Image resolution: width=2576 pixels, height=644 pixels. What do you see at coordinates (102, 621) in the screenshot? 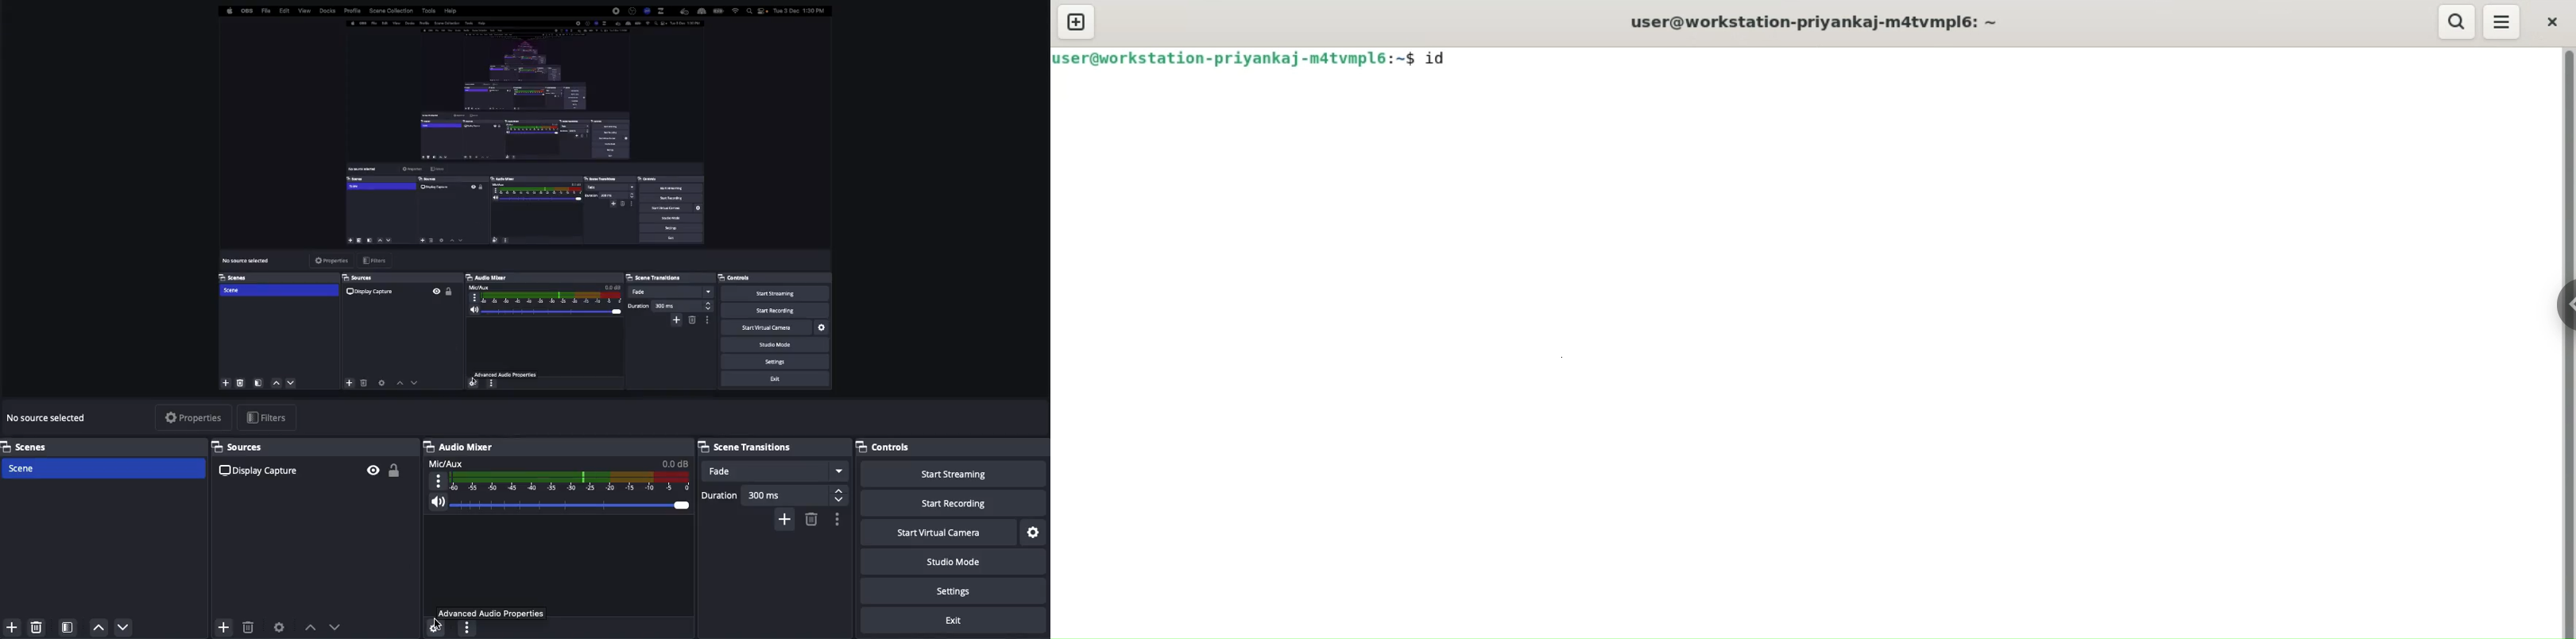
I see `move up` at bounding box center [102, 621].